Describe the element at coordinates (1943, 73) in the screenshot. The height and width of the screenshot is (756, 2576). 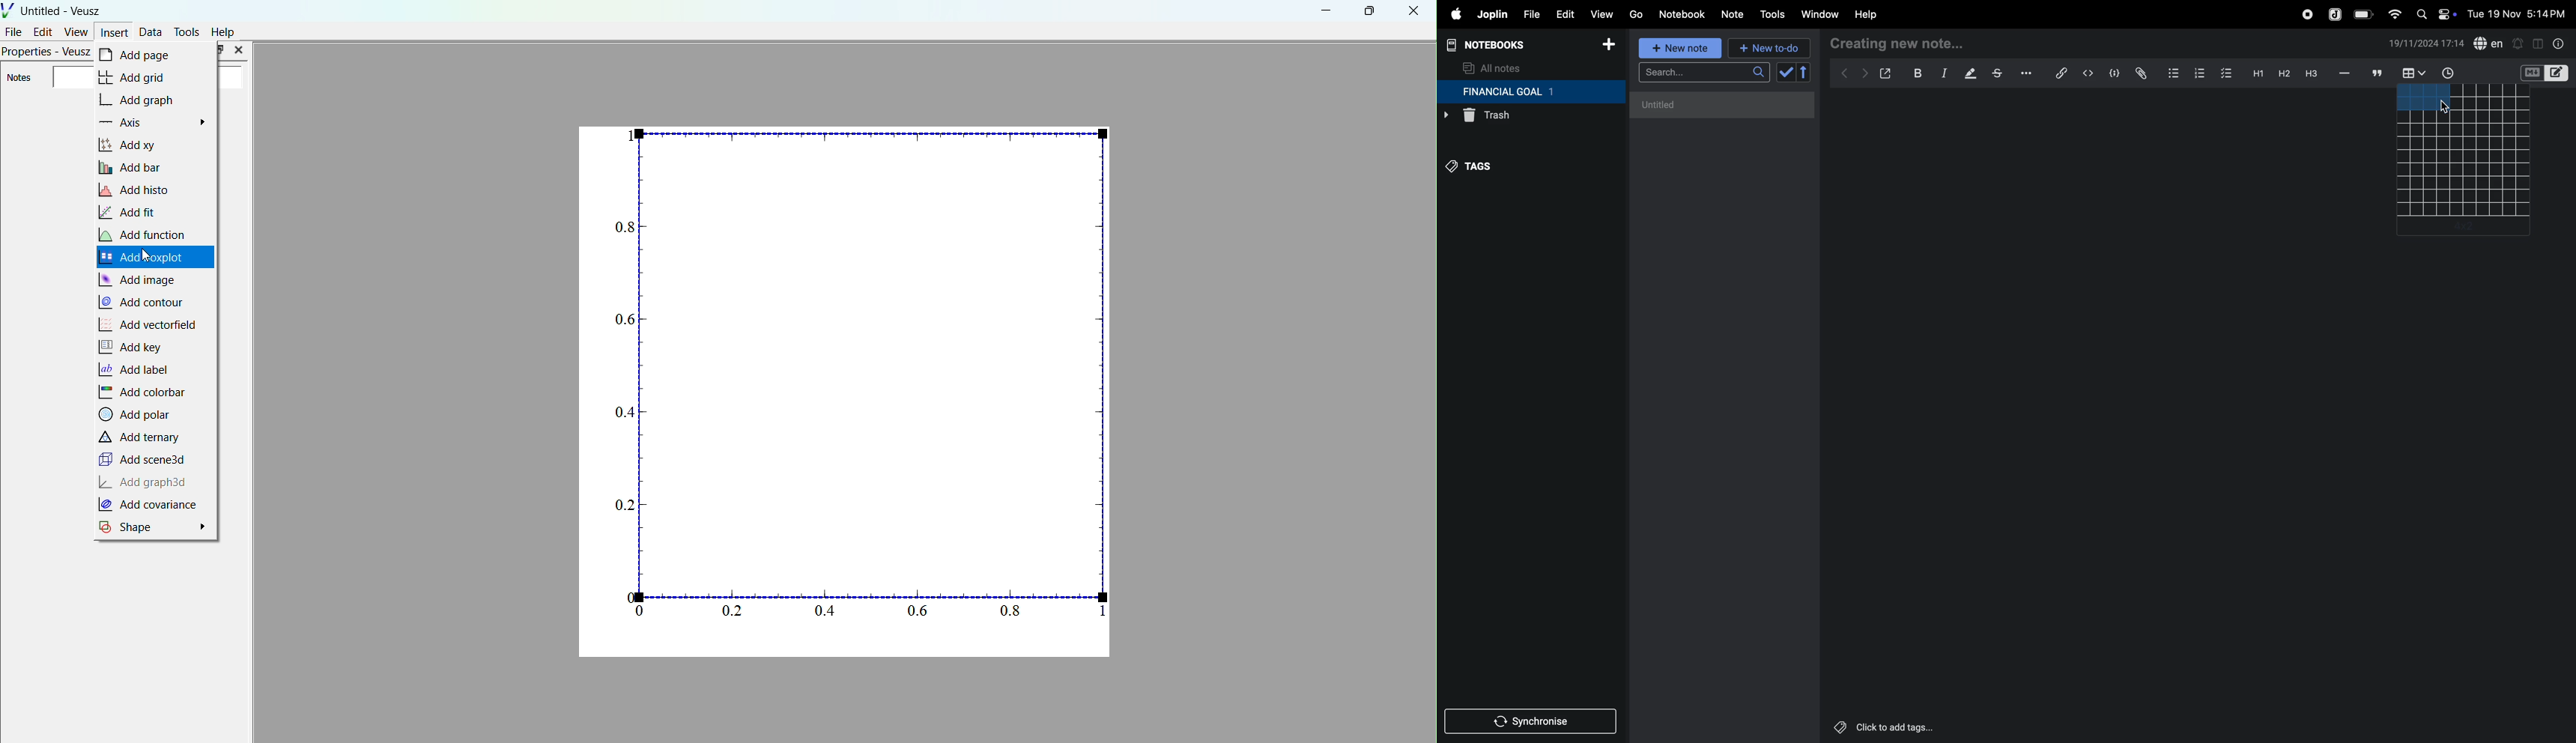
I see `itallic` at that location.